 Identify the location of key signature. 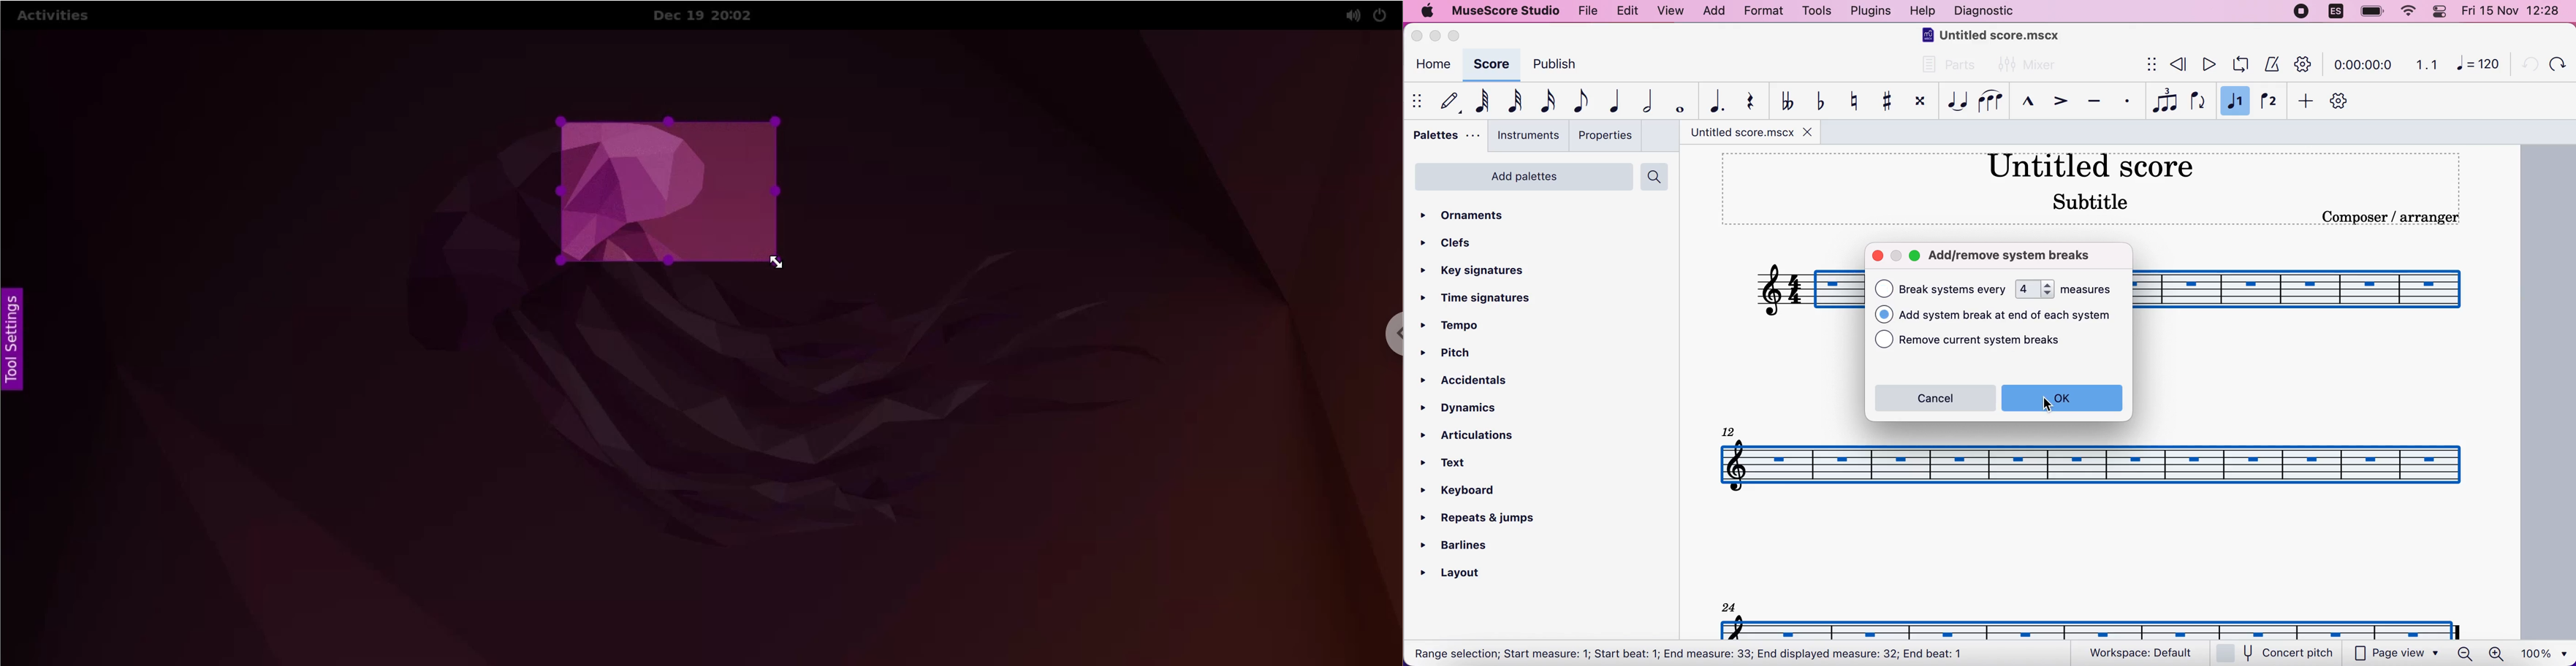
(1483, 272).